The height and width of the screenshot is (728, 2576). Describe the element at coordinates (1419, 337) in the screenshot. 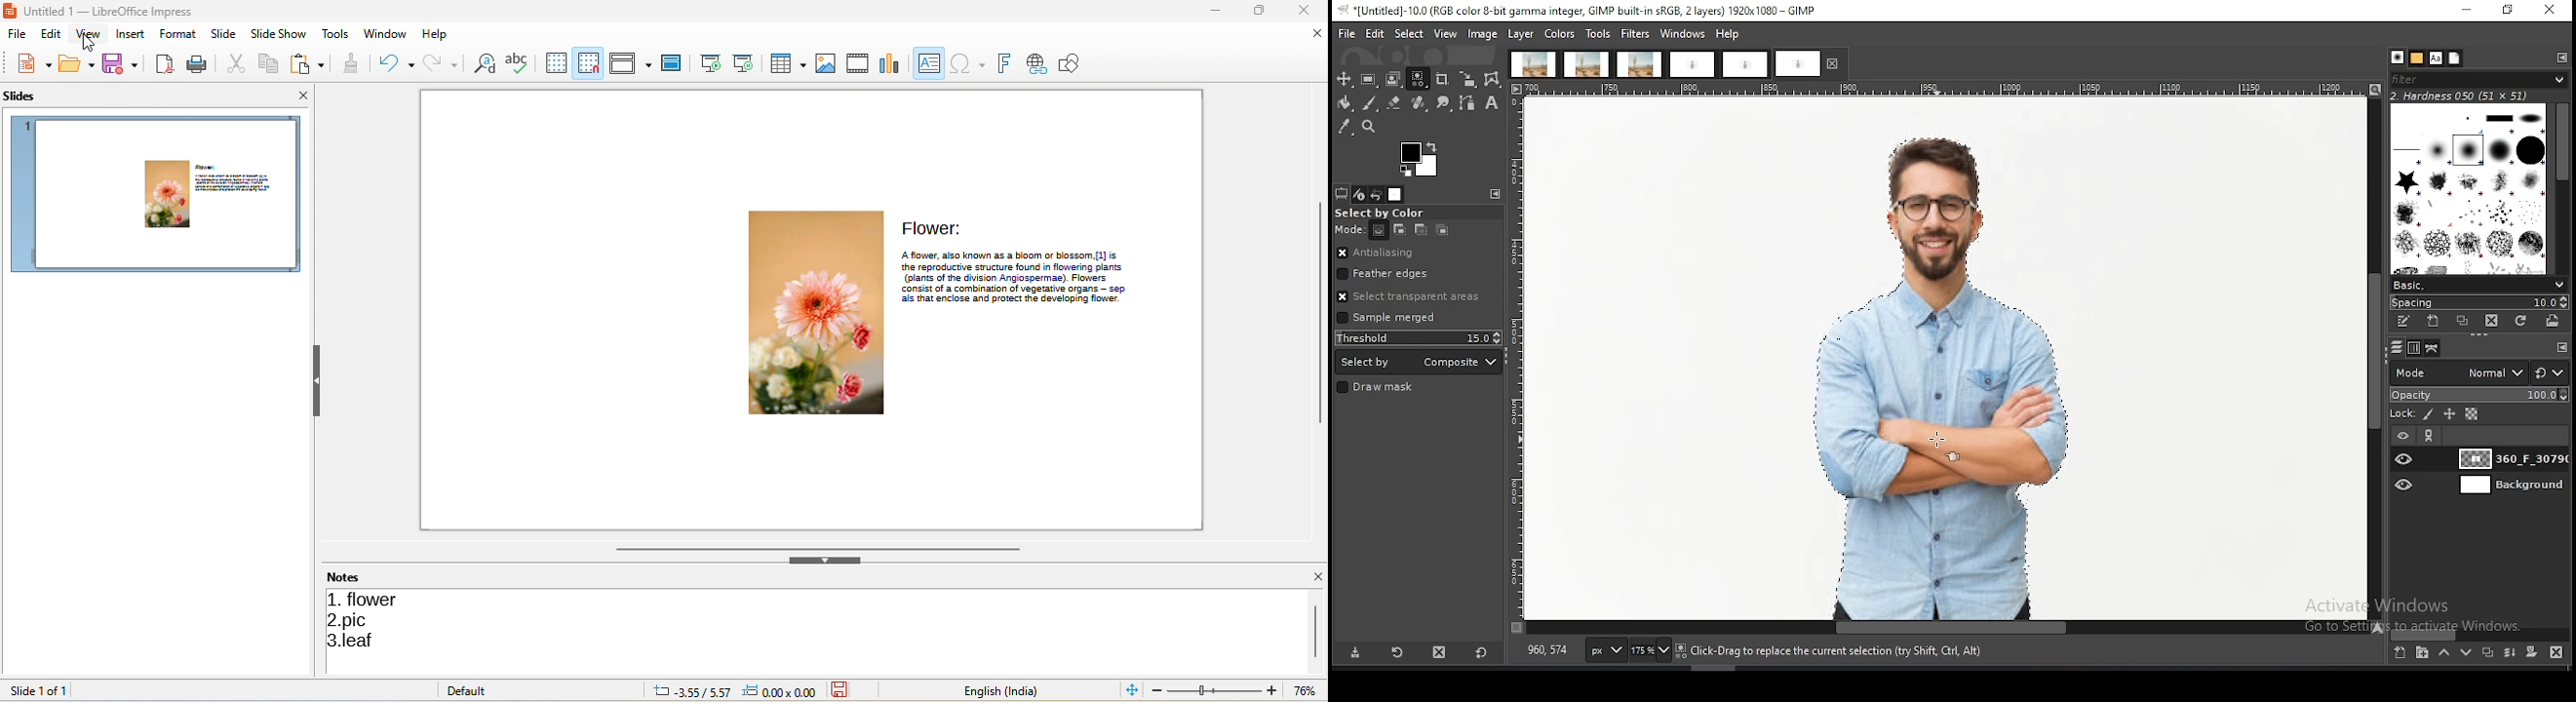

I see `threshold` at that location.